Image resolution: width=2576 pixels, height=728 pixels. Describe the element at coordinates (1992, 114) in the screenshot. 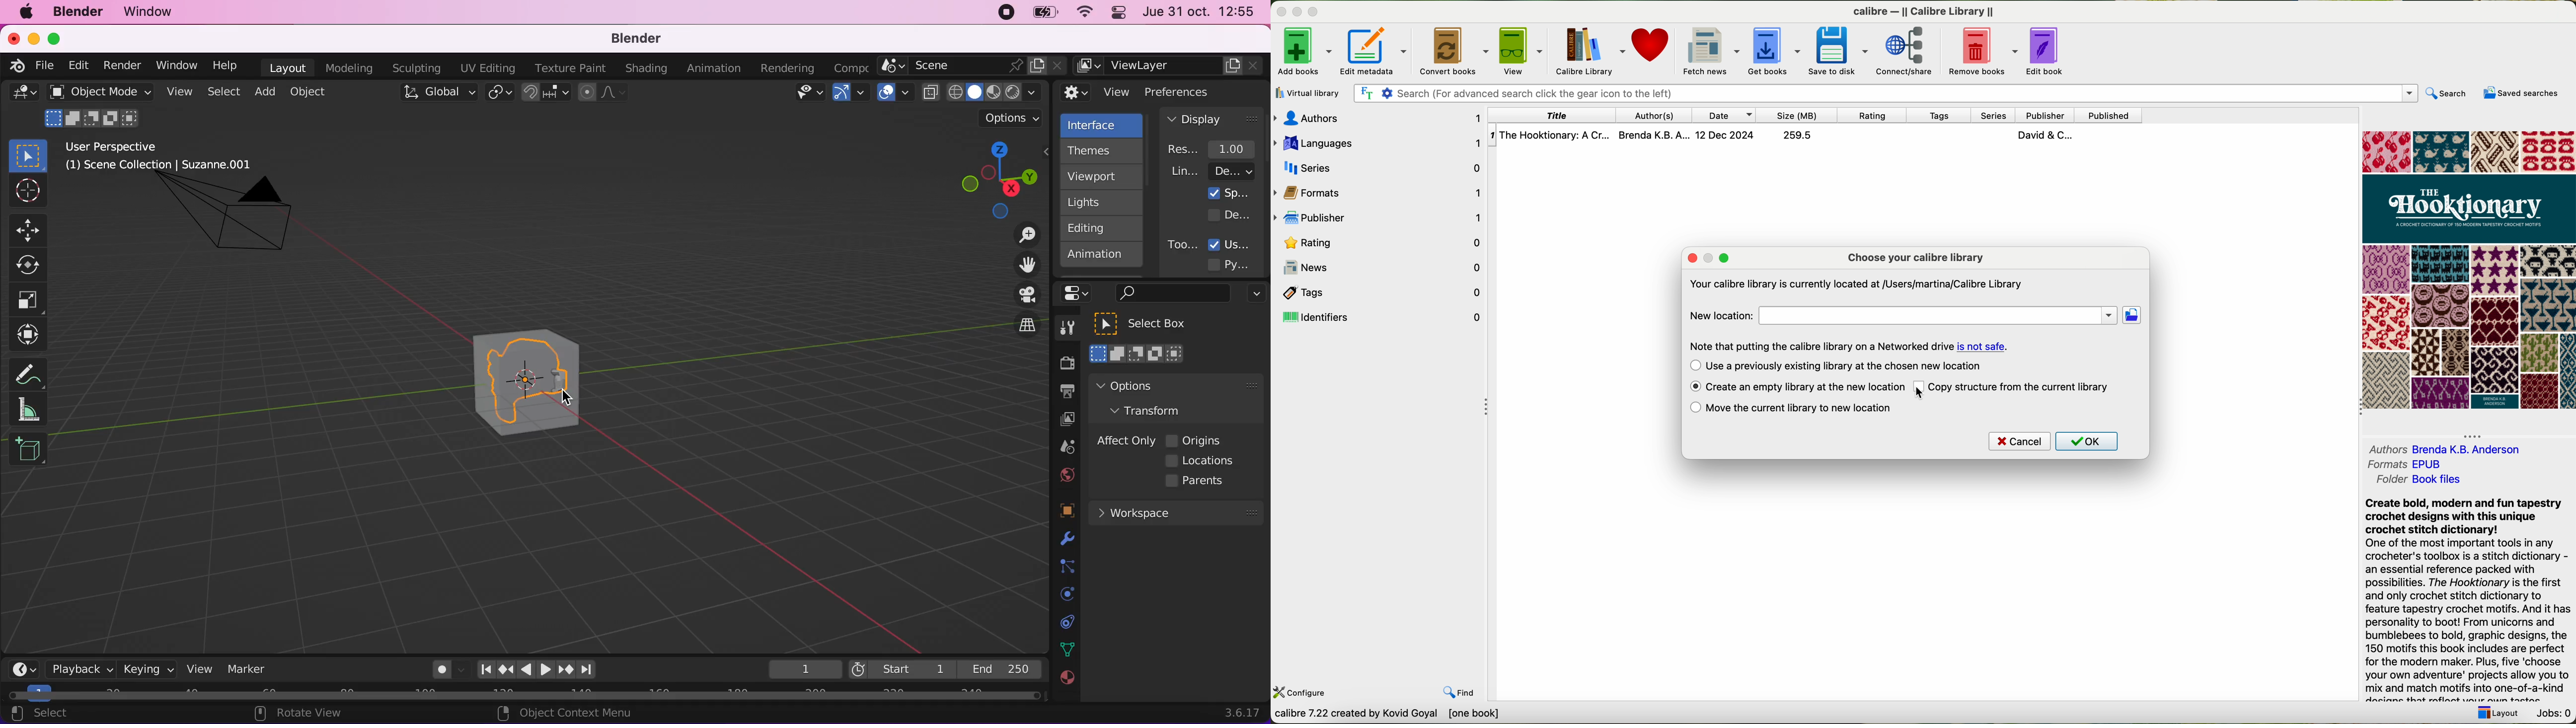

I see `series` at that location.